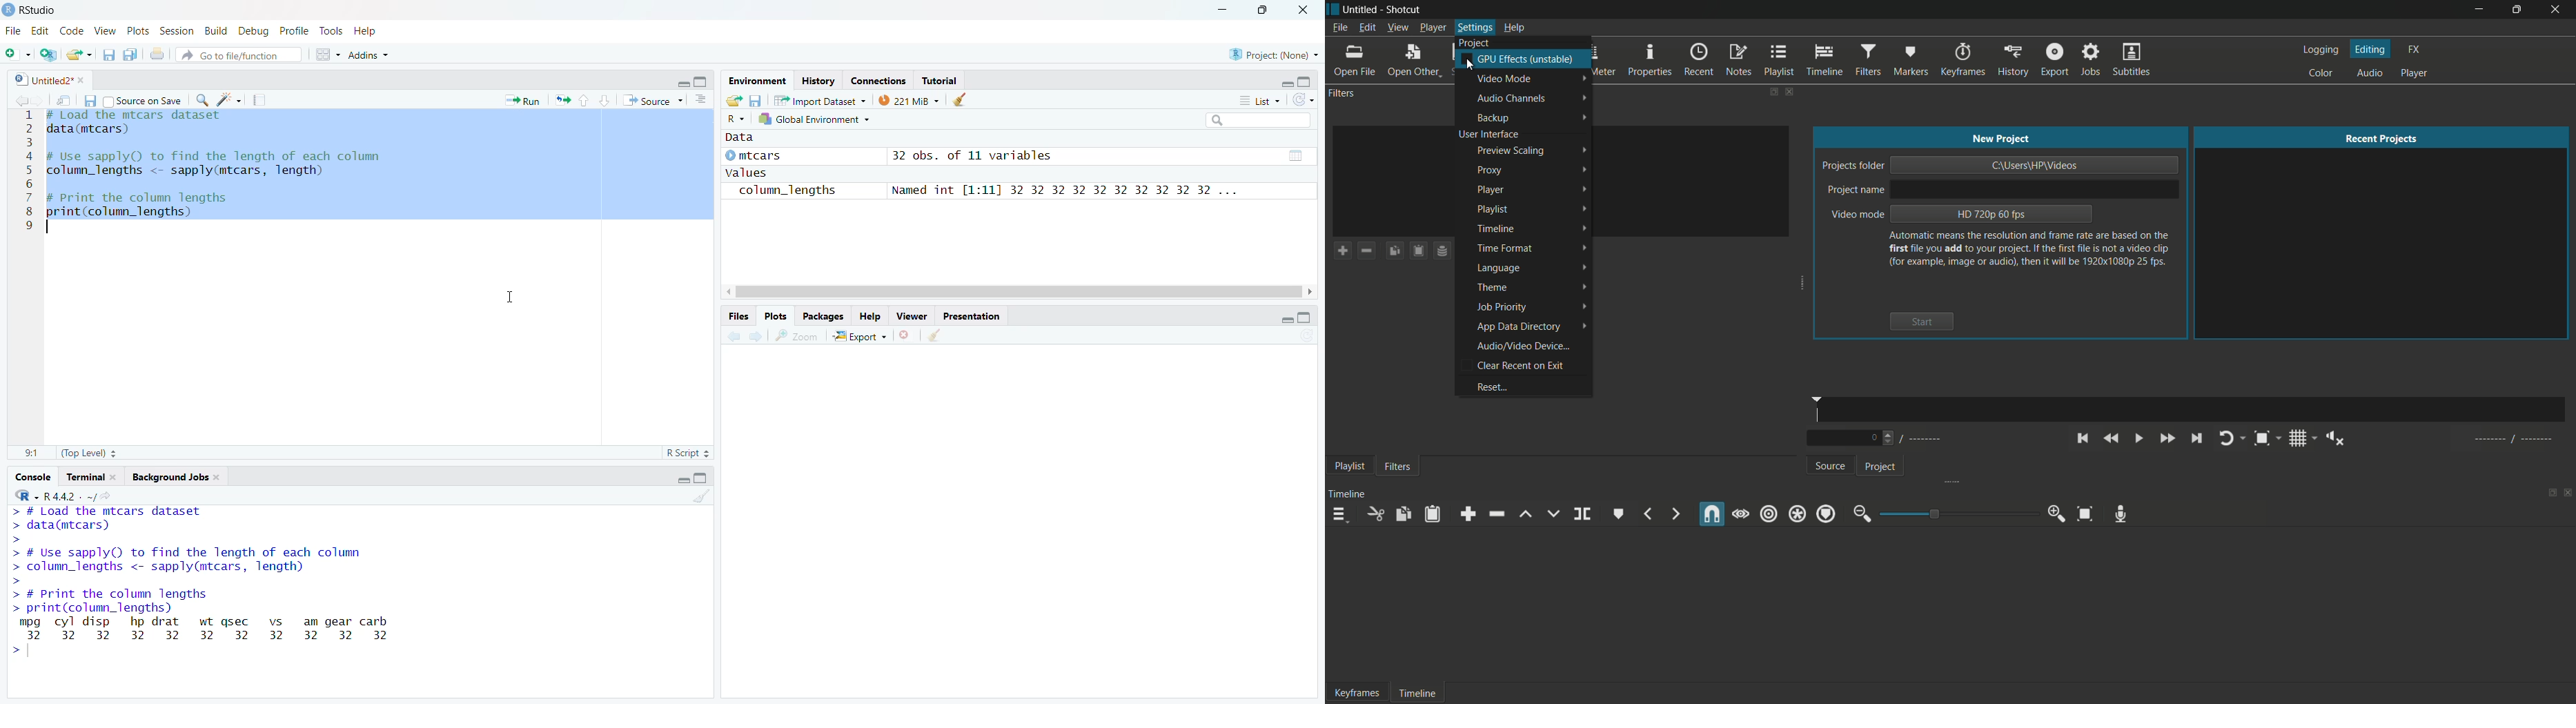 This screenshot has height=728, width=2576. Describe the element at coordinates (747, 172) in the screenshot. I see `values` at that location.